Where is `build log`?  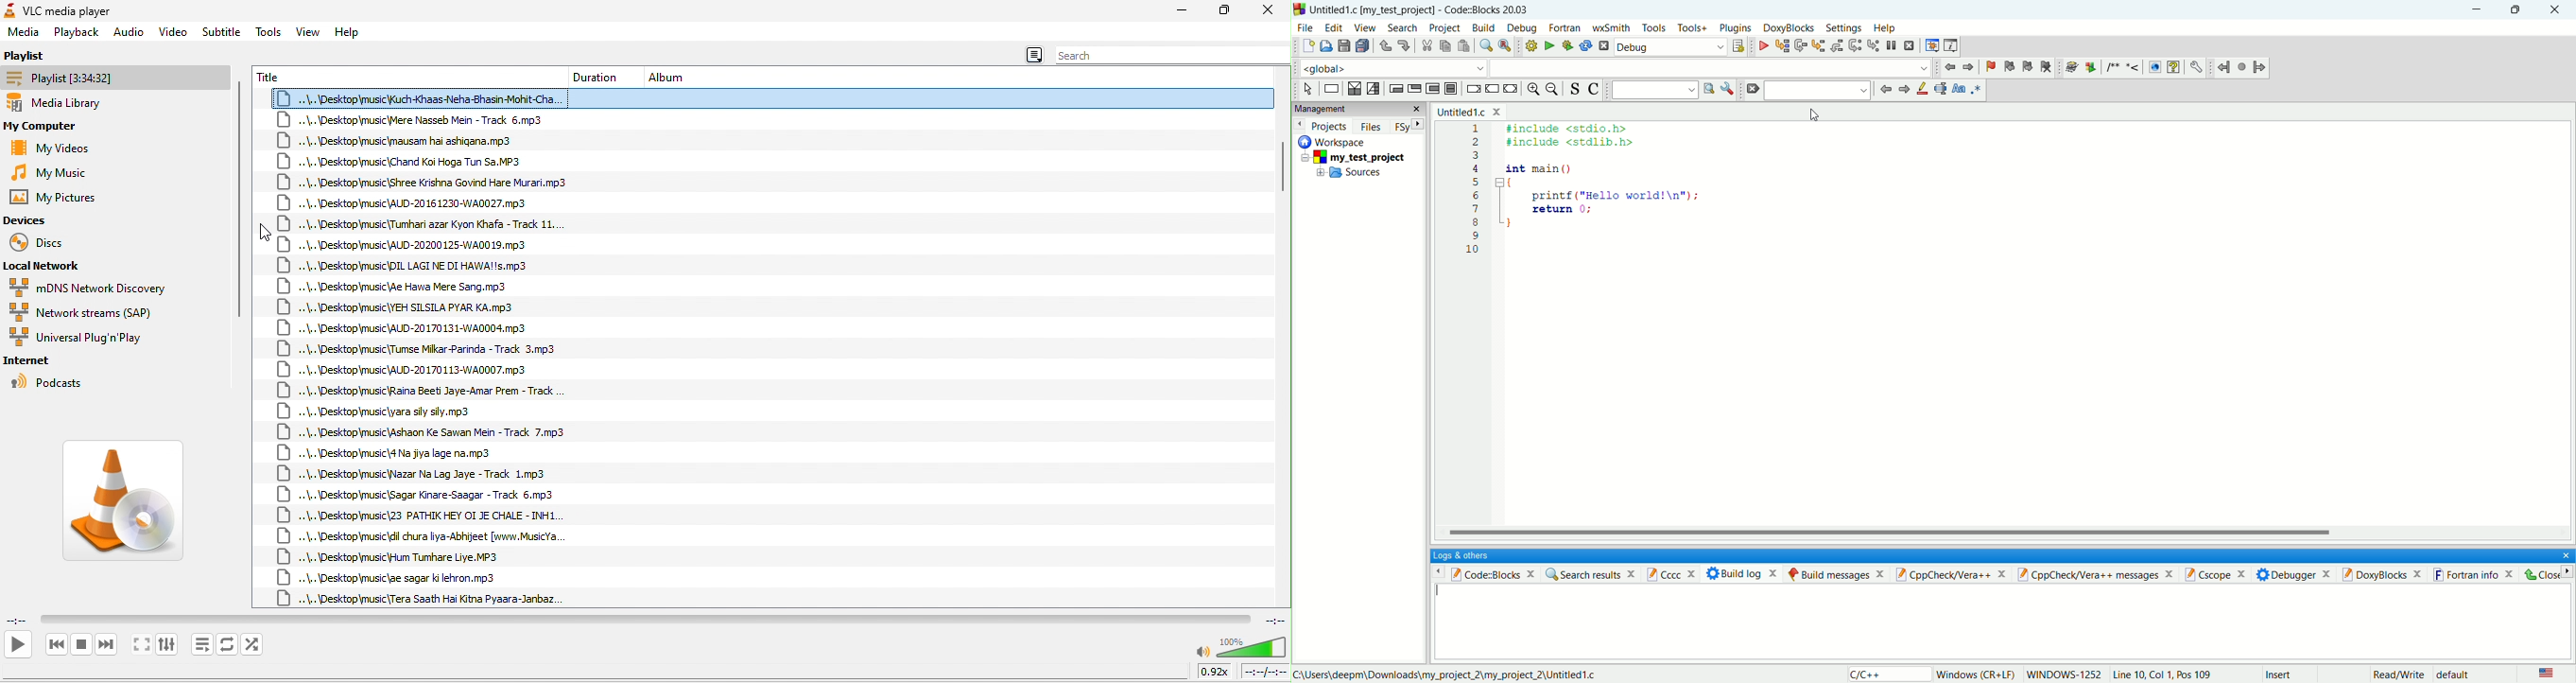
build log is located at coordinates (1743, 573).